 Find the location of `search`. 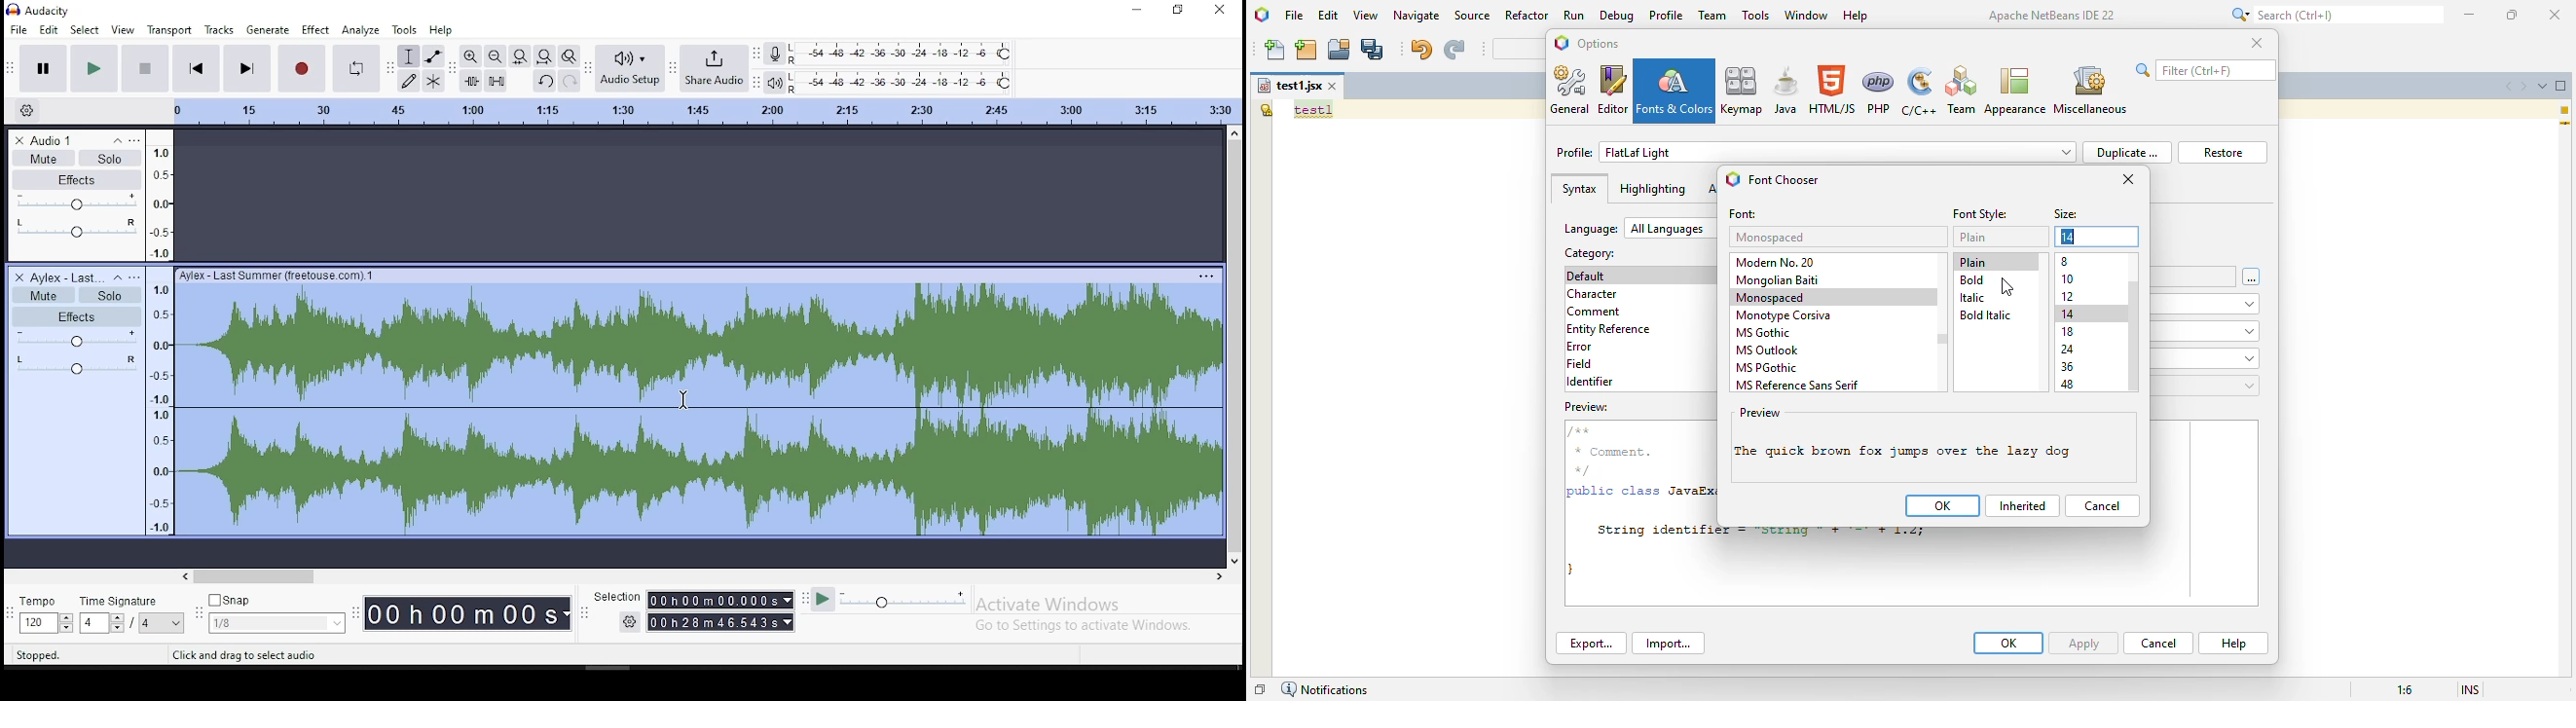

search is located at coordinates (2206, 70).